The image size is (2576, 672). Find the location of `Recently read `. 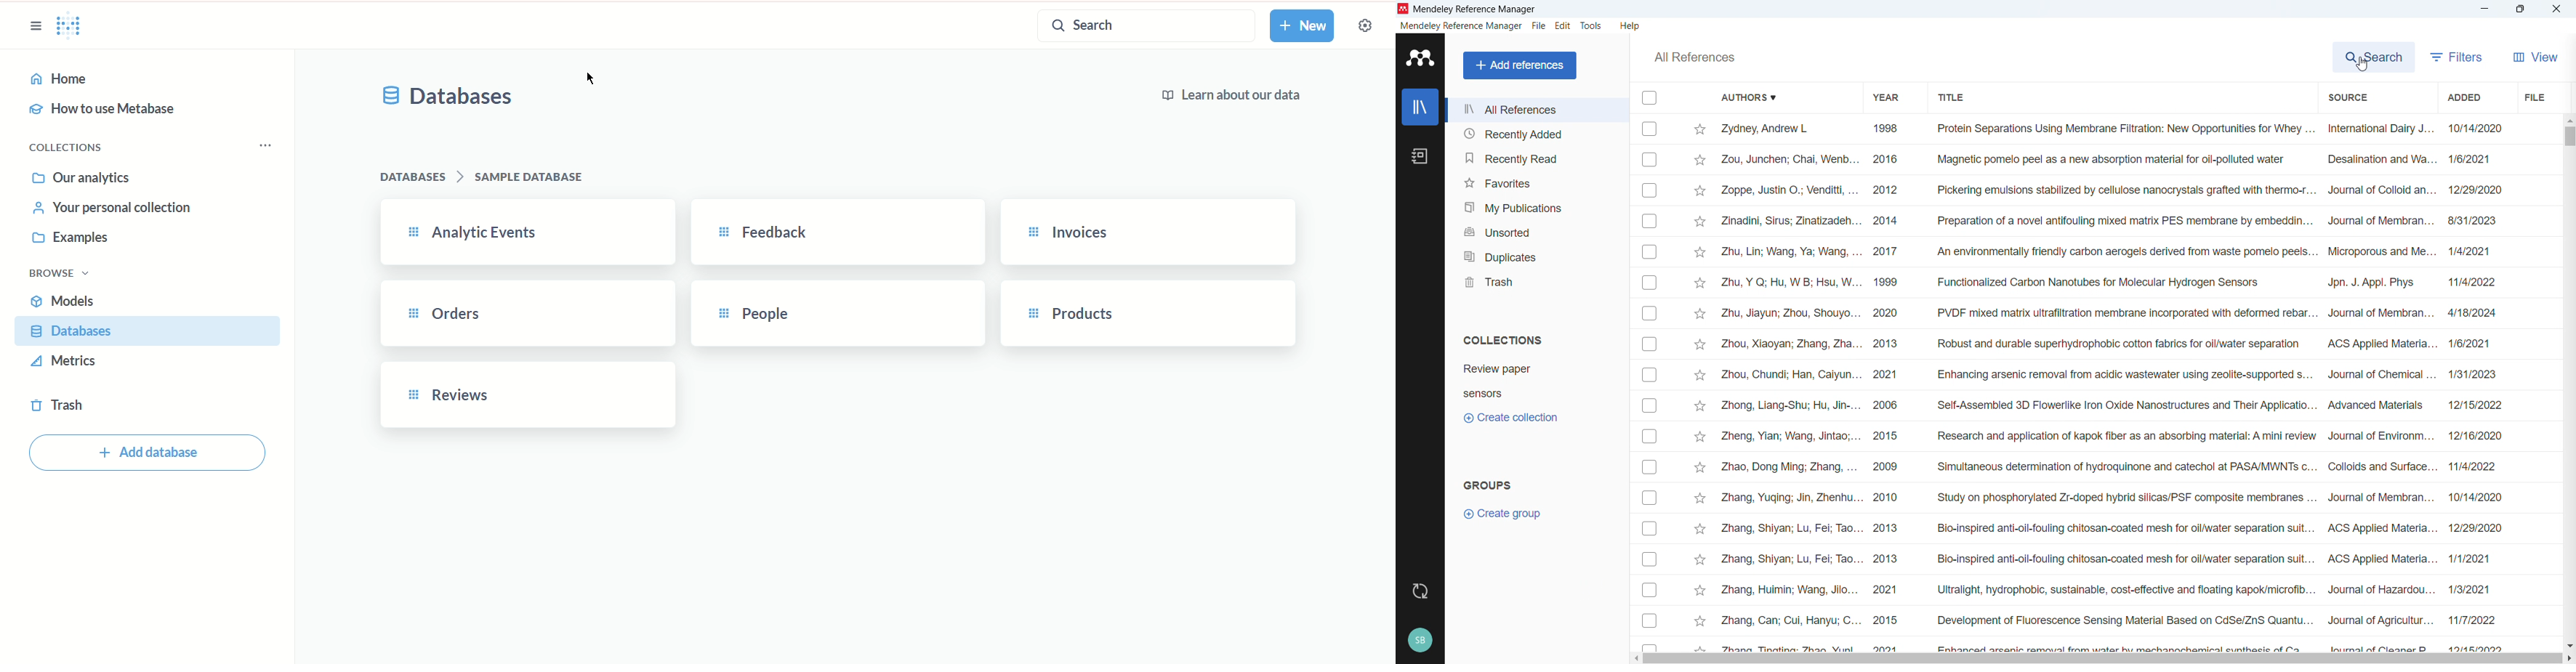

Recently read  is located at coordinates (1536, 157).